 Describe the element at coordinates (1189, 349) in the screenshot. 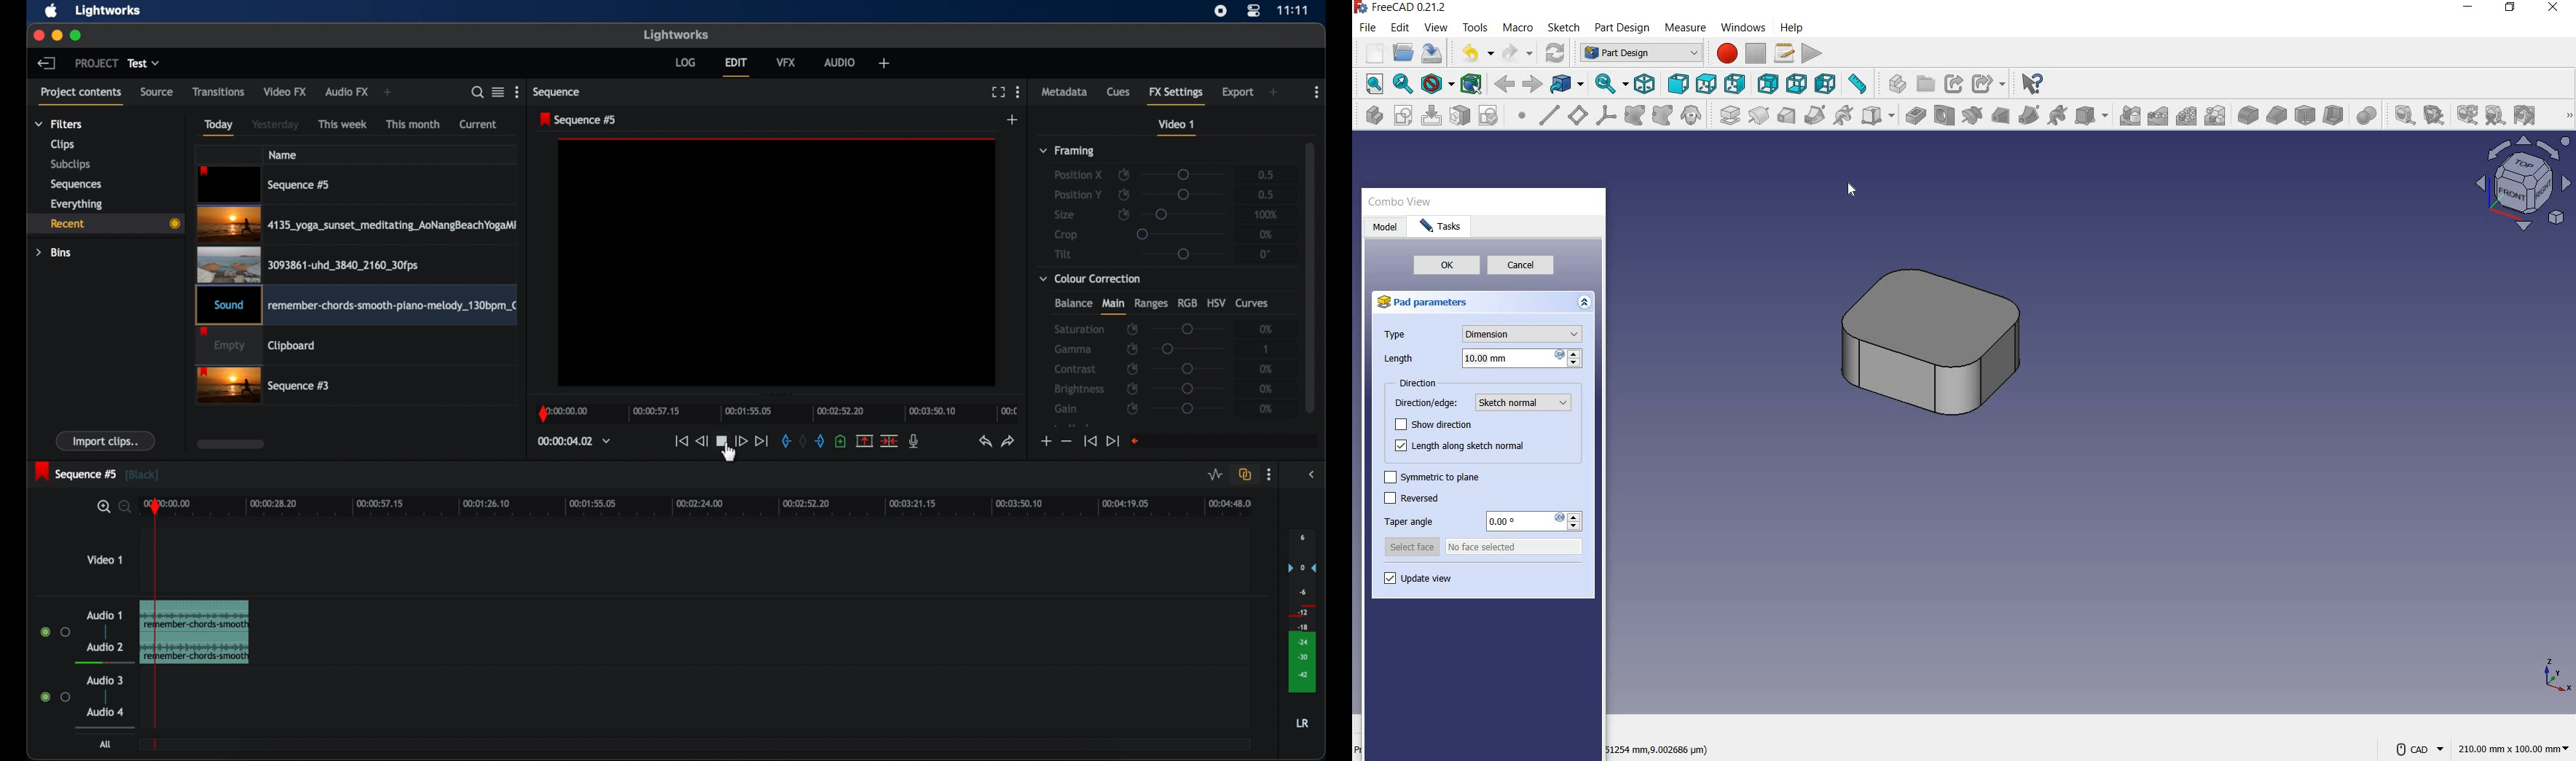

I see `slider` at that location.